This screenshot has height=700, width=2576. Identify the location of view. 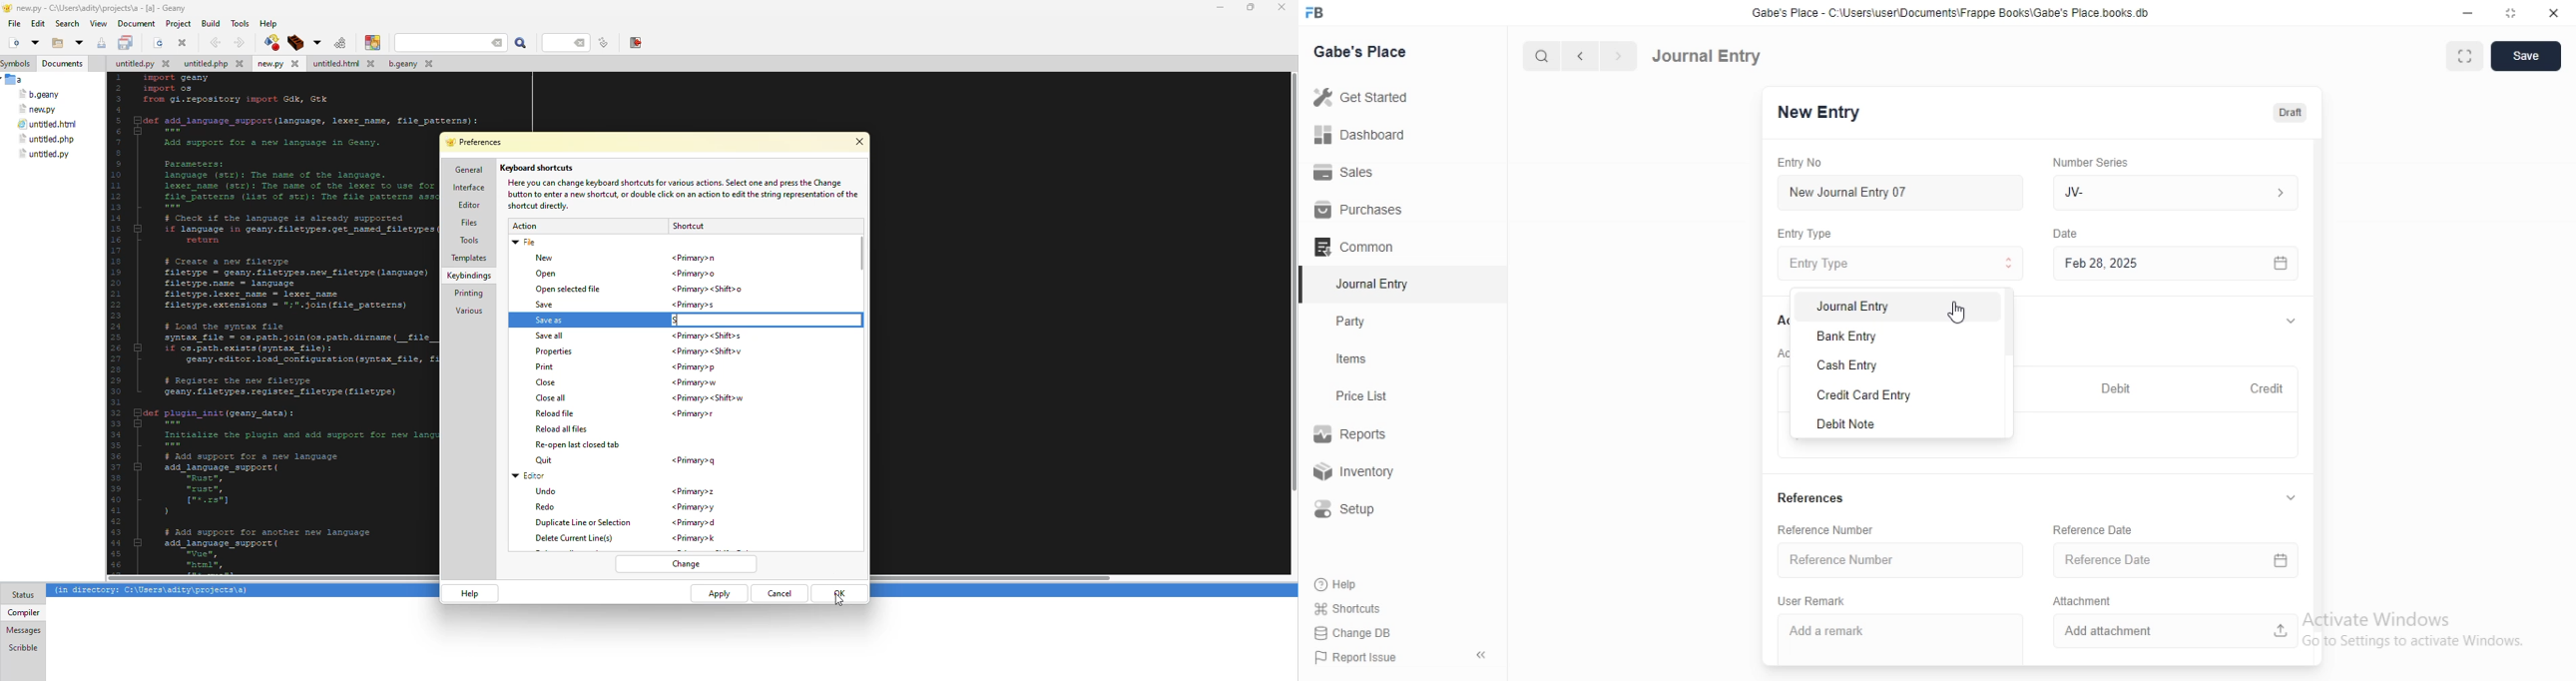
(98, 24).